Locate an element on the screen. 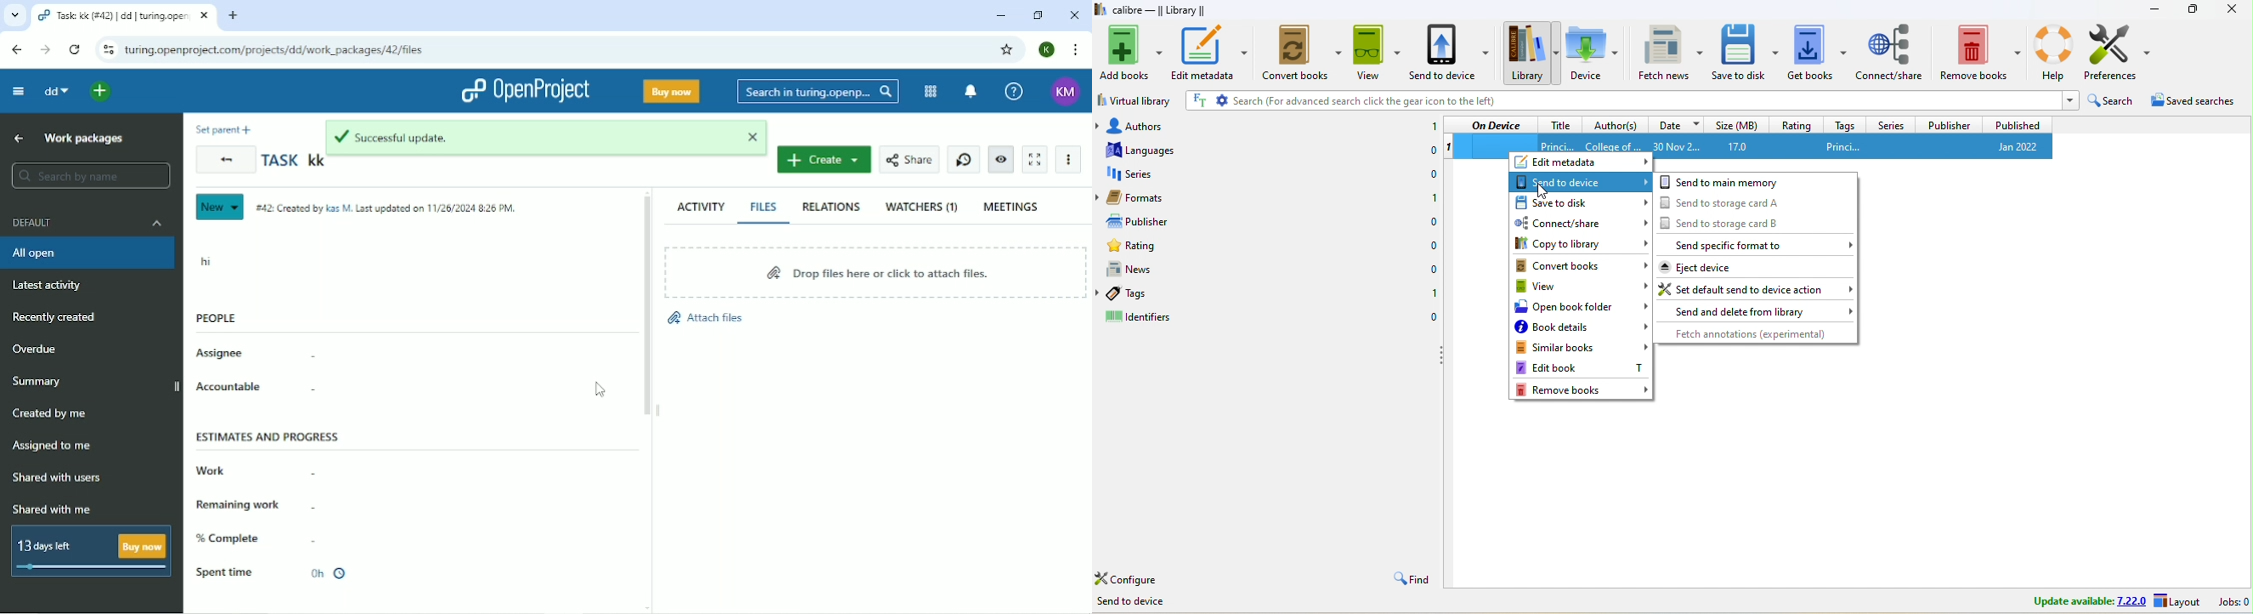  Attach files is located at coordinates (709, 319).